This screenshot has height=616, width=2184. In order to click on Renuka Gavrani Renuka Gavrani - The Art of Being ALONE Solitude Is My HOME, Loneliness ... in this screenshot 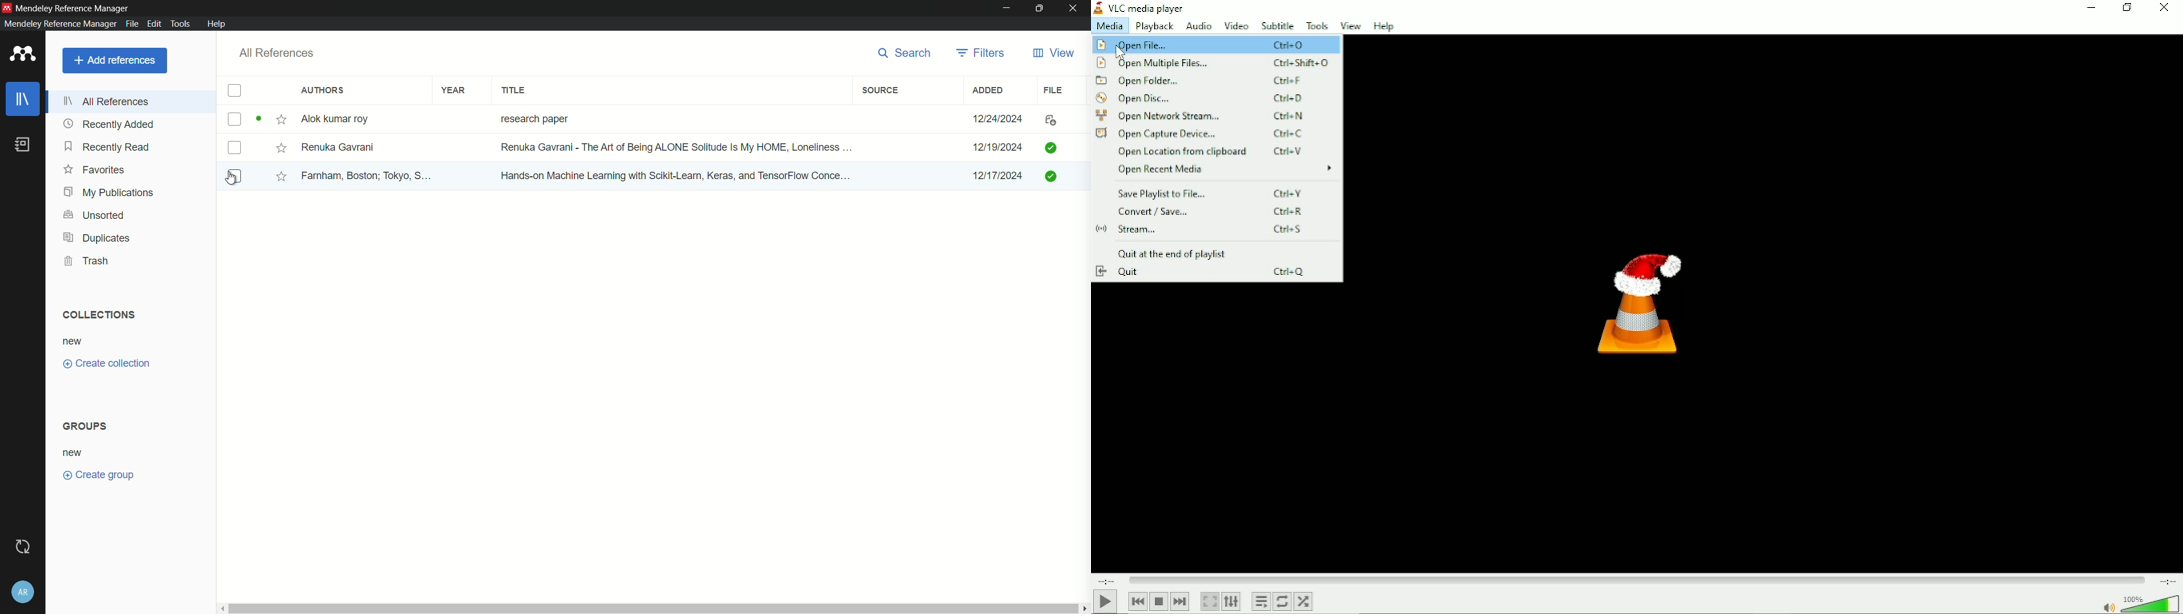, I will do `click(580, 147)`.